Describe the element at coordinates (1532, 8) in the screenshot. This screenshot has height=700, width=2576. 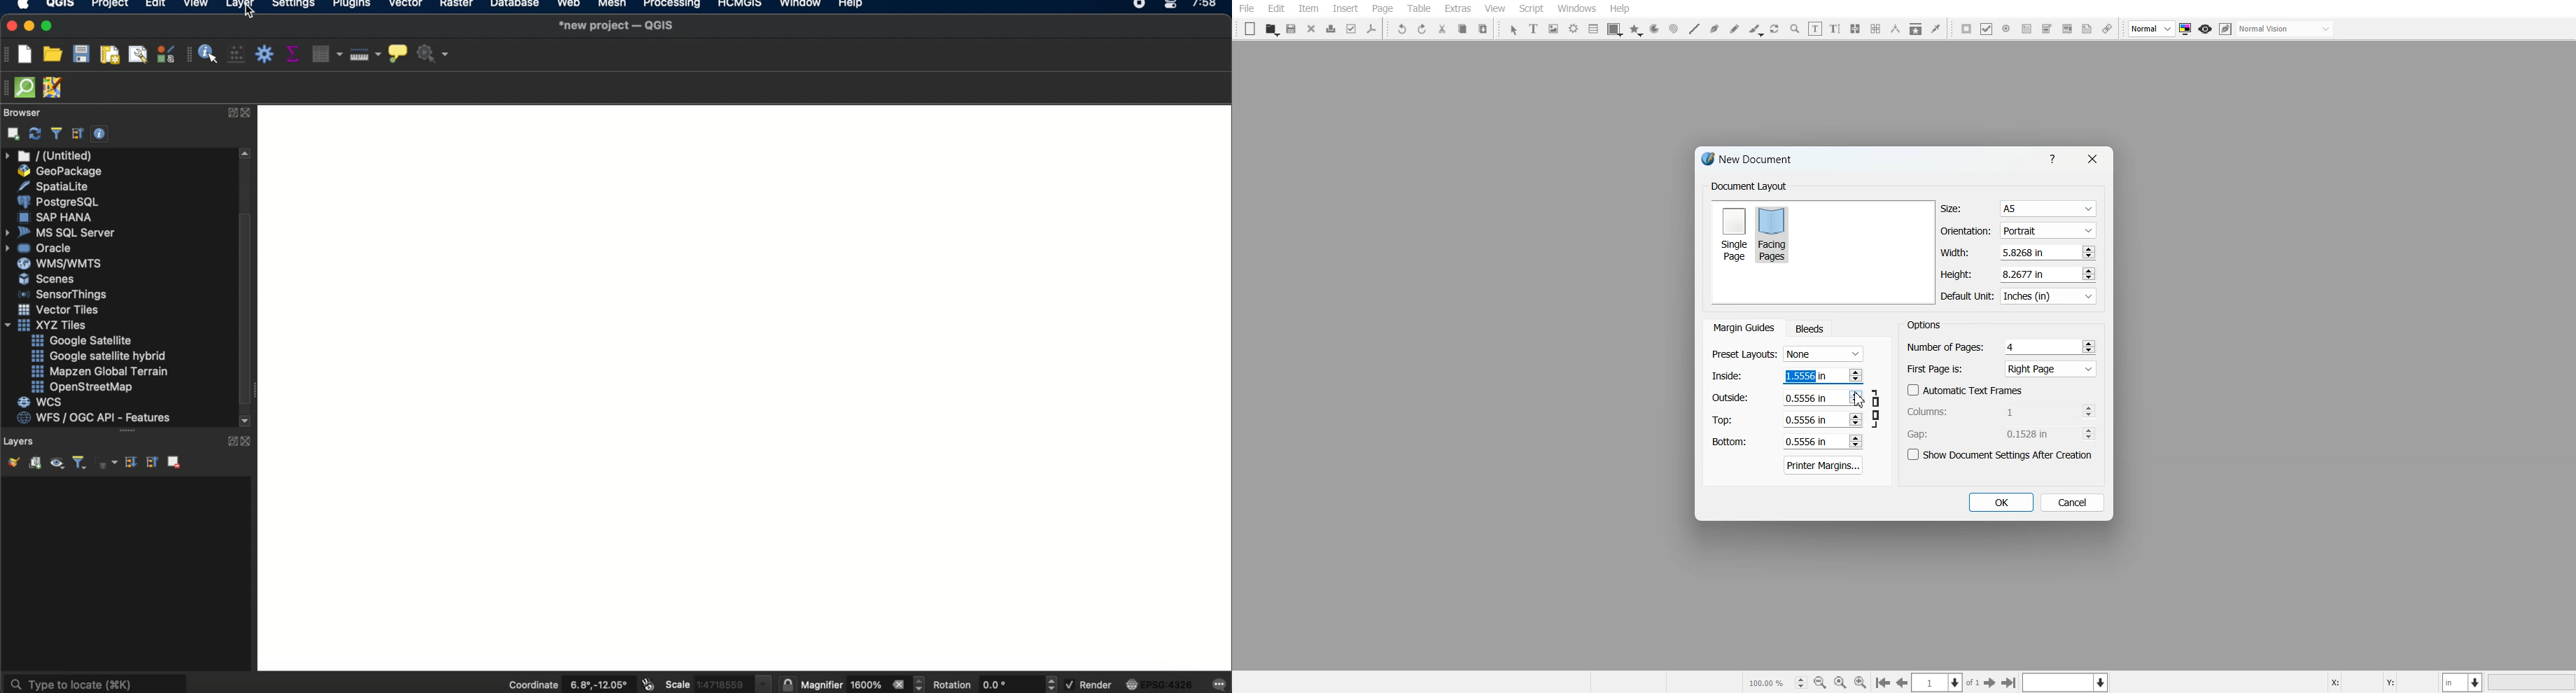
I see `Script` at that location.